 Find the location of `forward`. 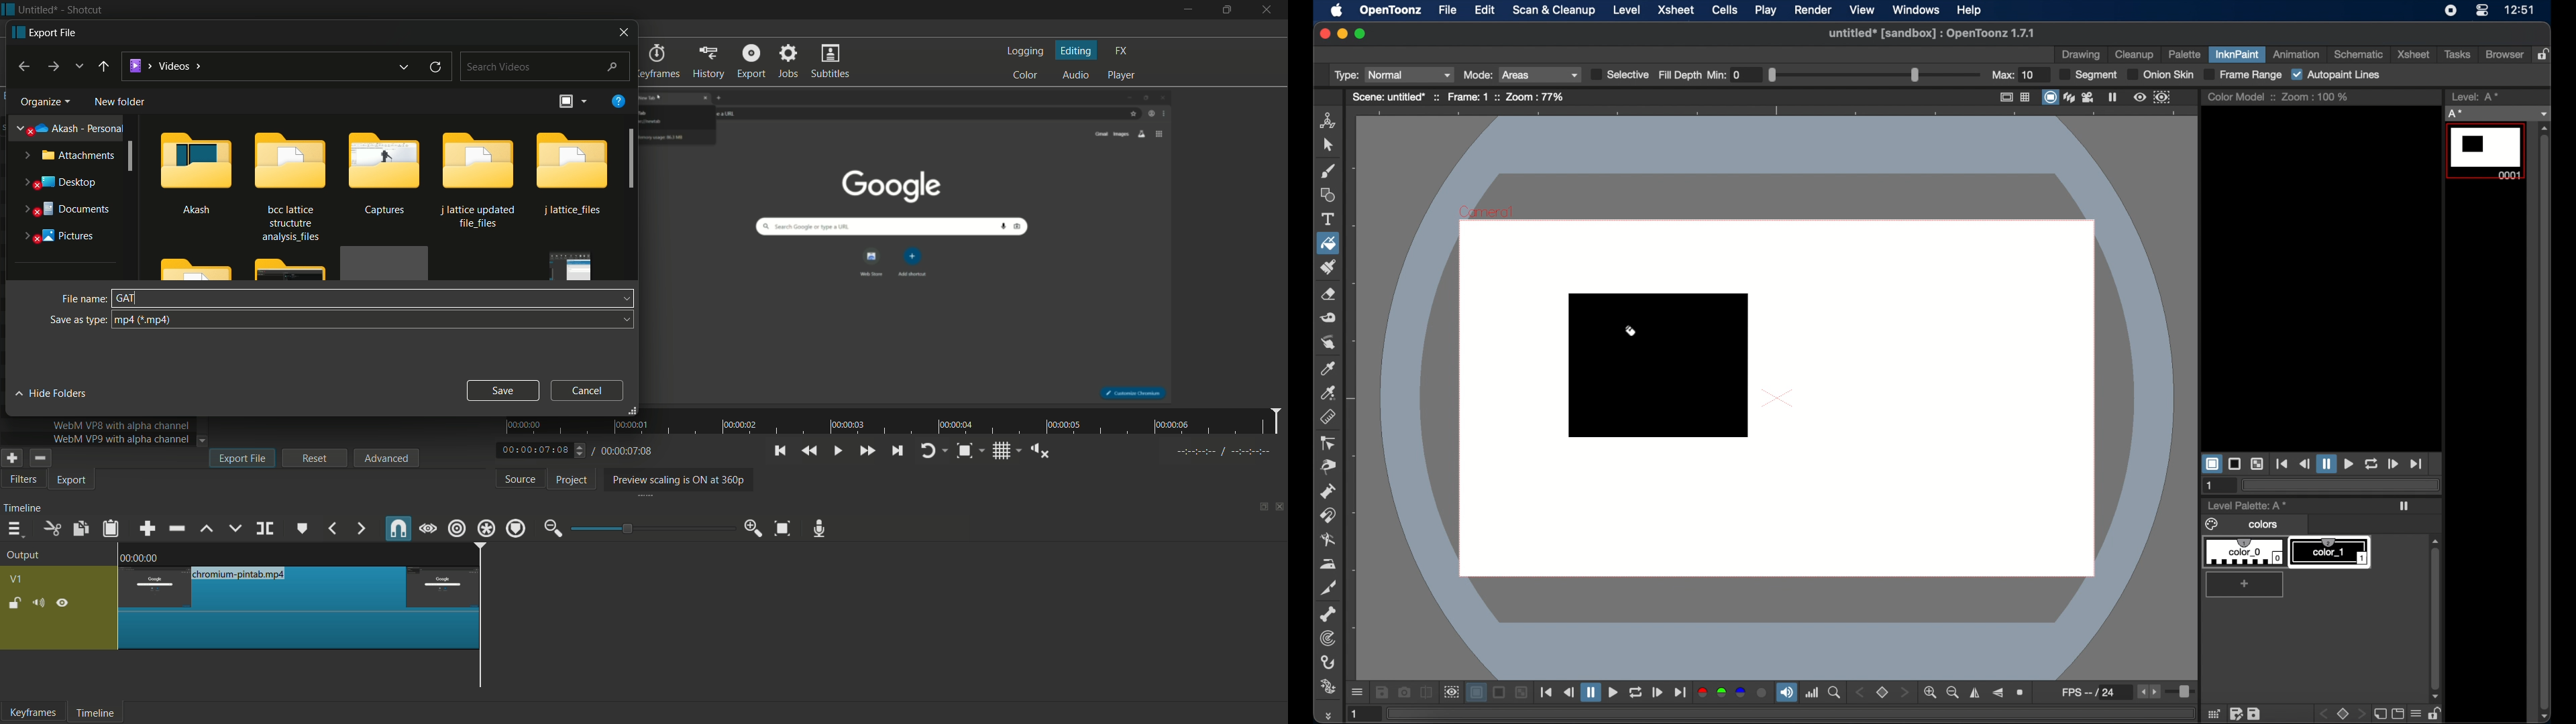

forward is located at coordinates (2392, 463).